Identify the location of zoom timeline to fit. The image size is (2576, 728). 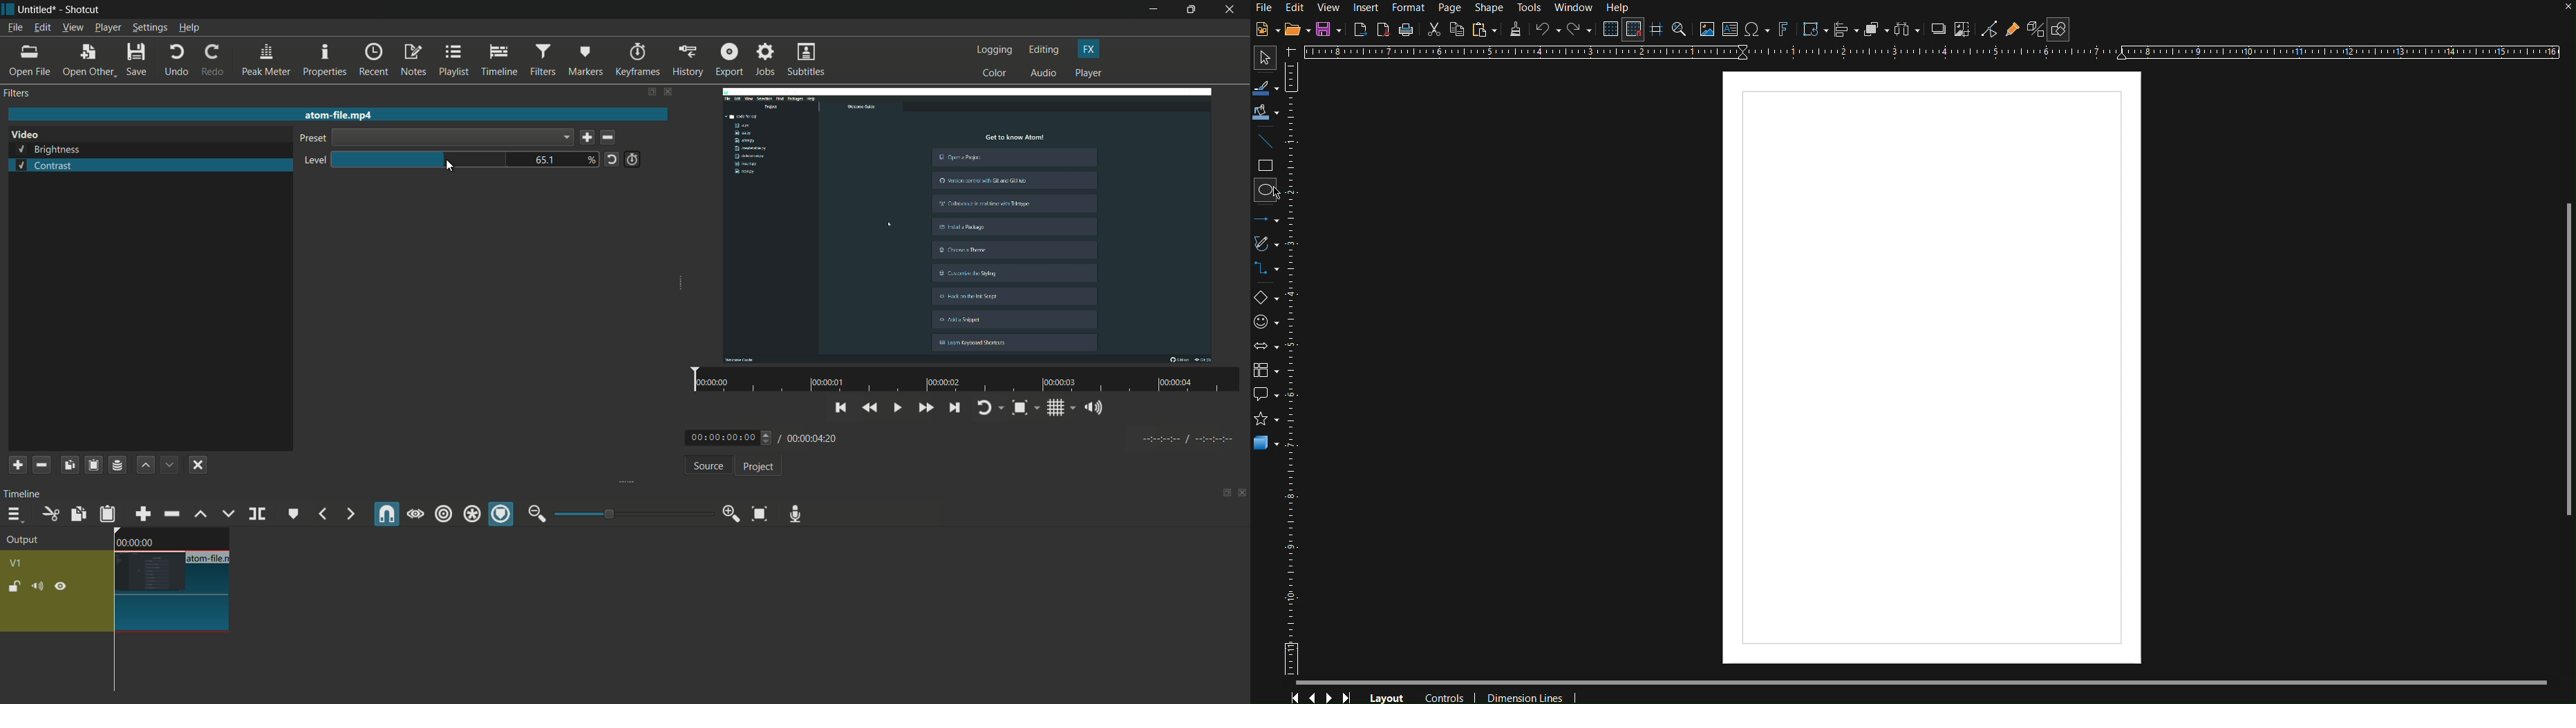
(760, 513).